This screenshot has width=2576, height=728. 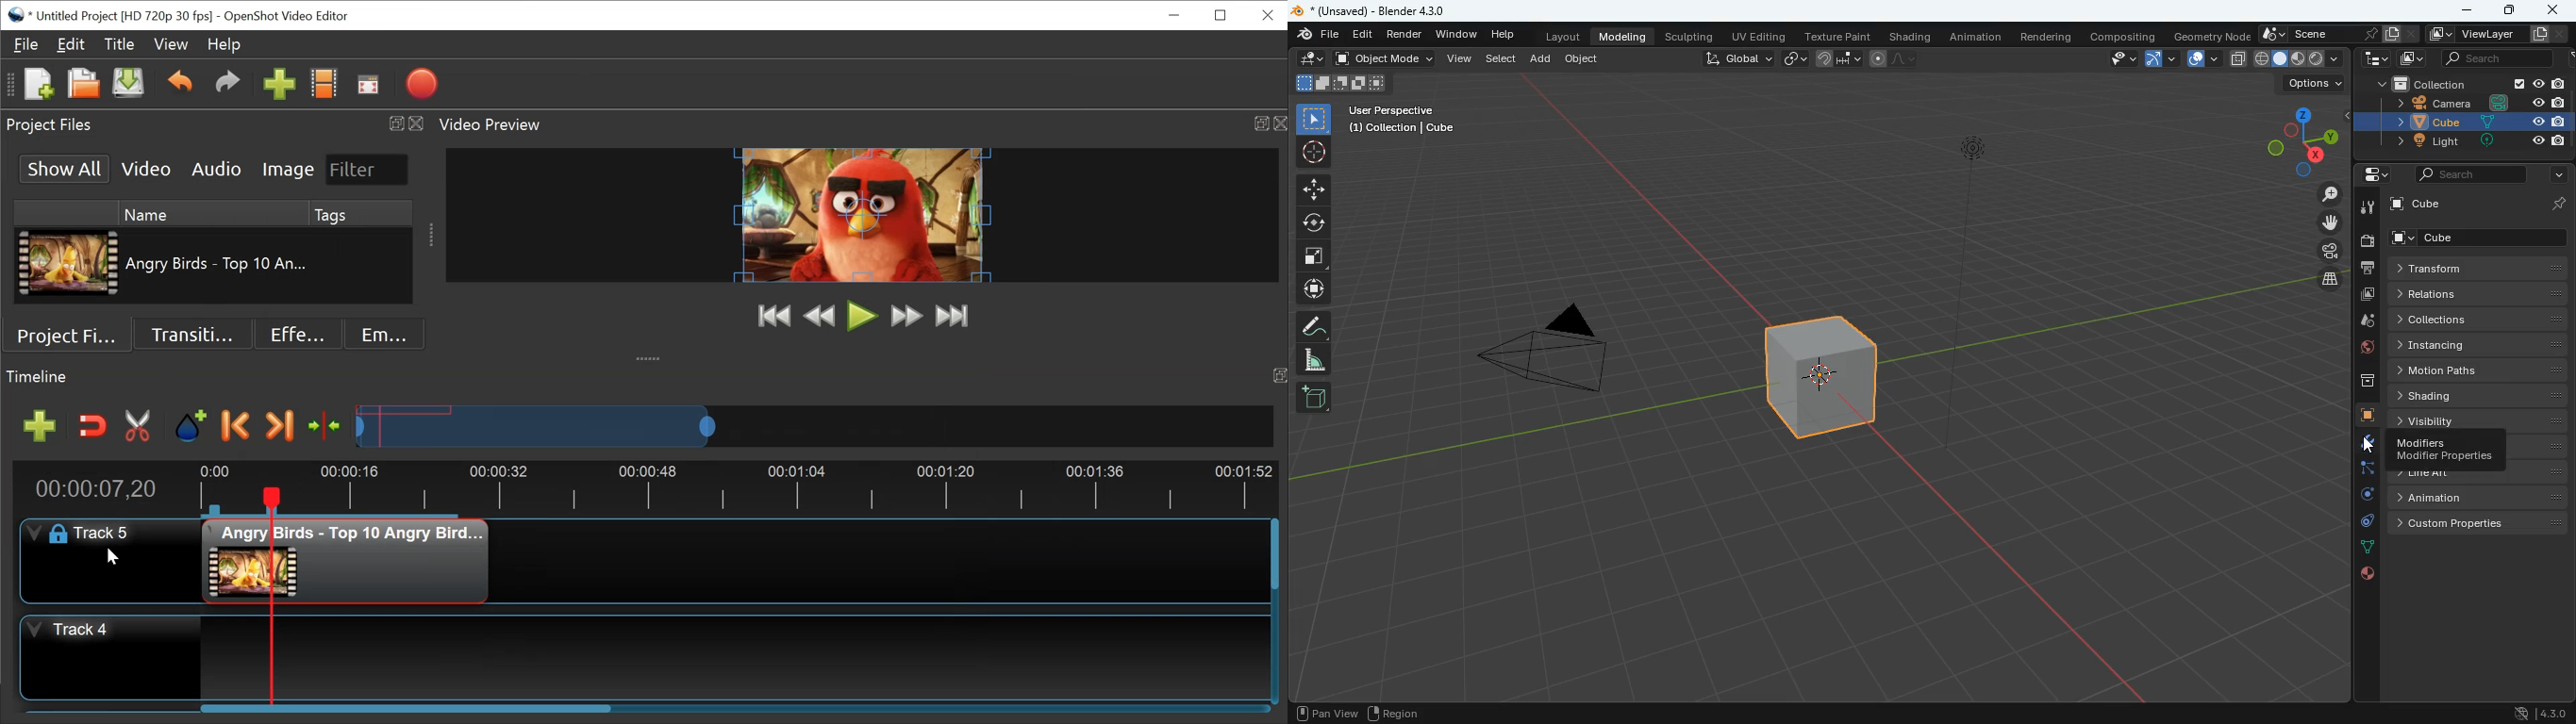 I want to click on Current Position, so click(x=95, y=489).